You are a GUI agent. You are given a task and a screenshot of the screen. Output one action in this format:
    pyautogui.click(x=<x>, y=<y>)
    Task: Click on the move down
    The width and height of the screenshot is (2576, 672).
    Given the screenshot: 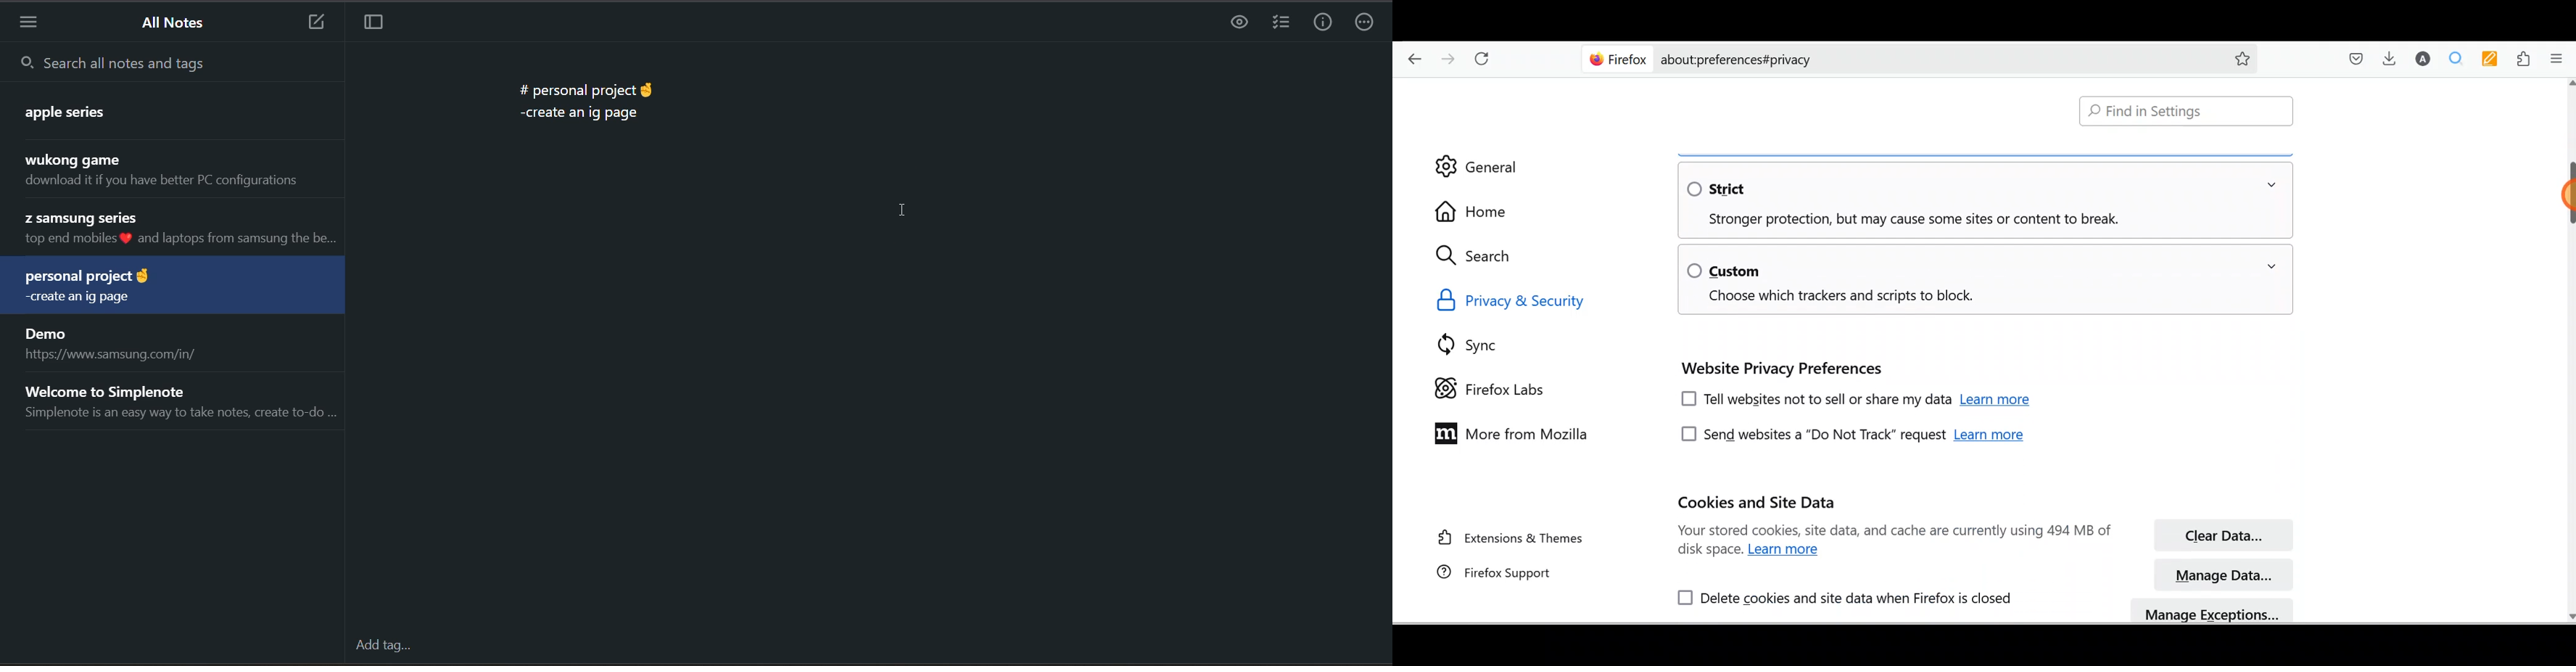 What is the action you would take?
    pyautogui.click(x=2569, y=615)
    